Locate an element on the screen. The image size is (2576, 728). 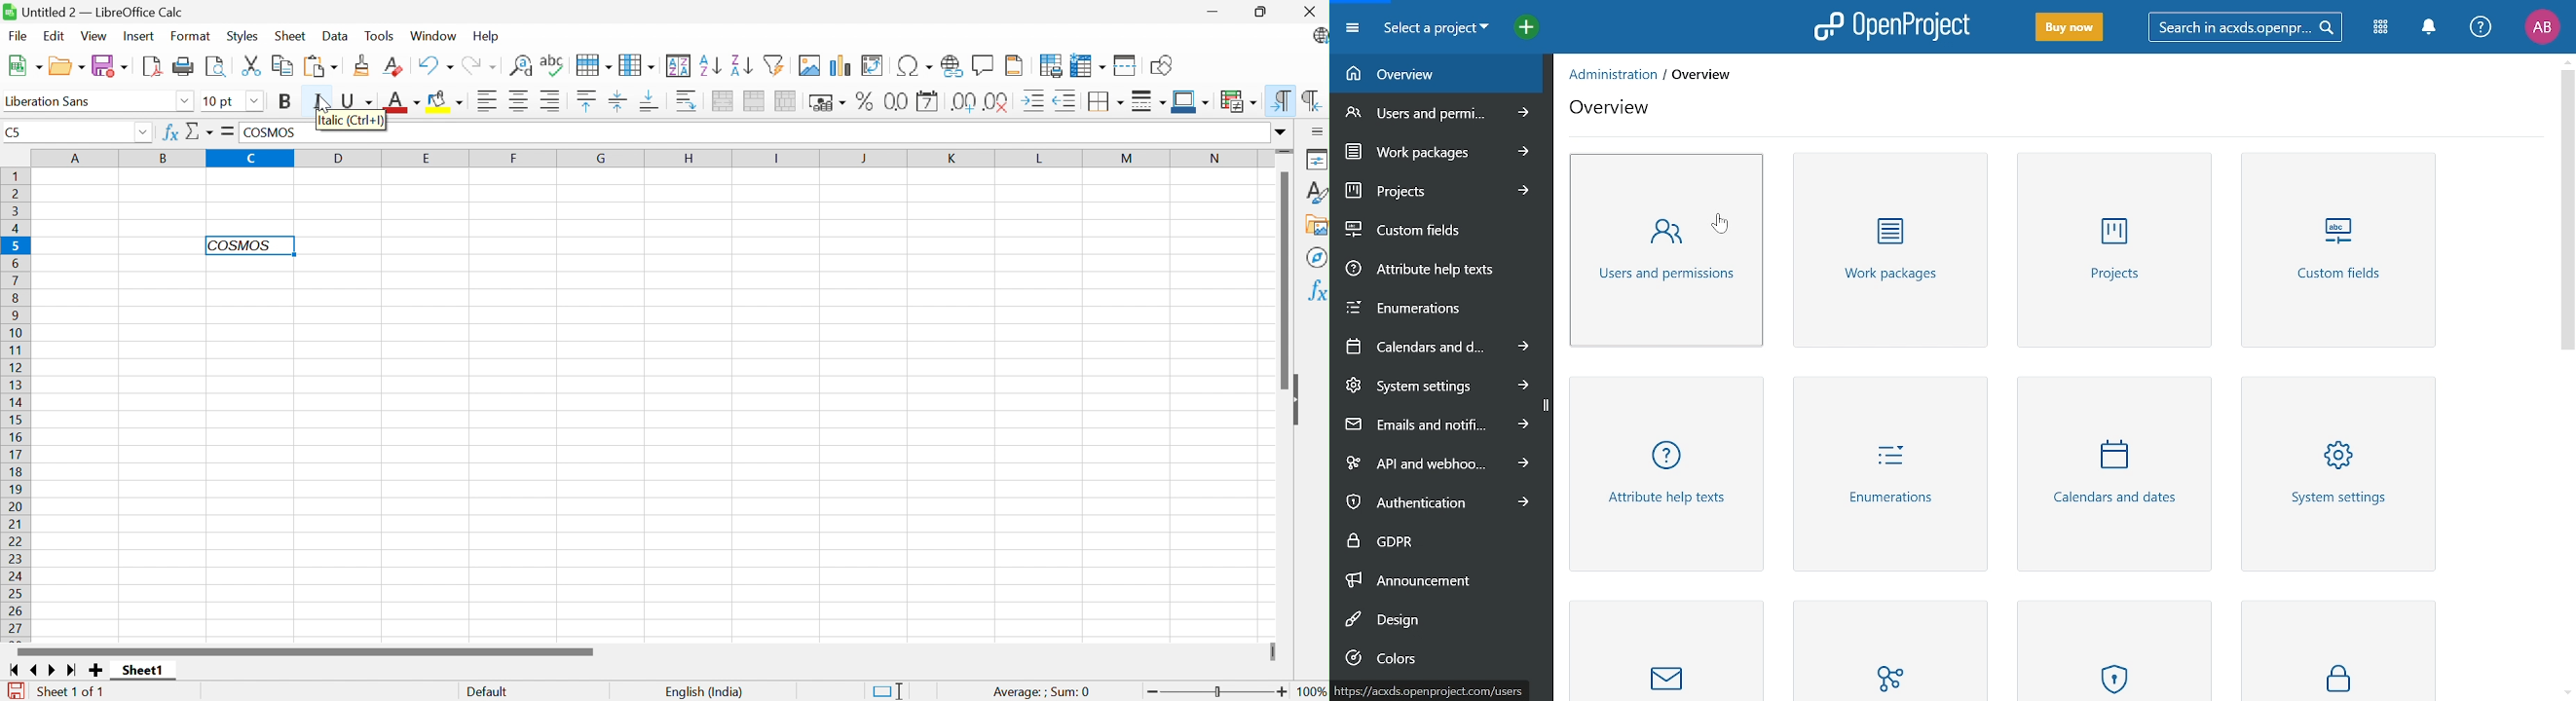
Add new slide is located at coordinates (97, 672).